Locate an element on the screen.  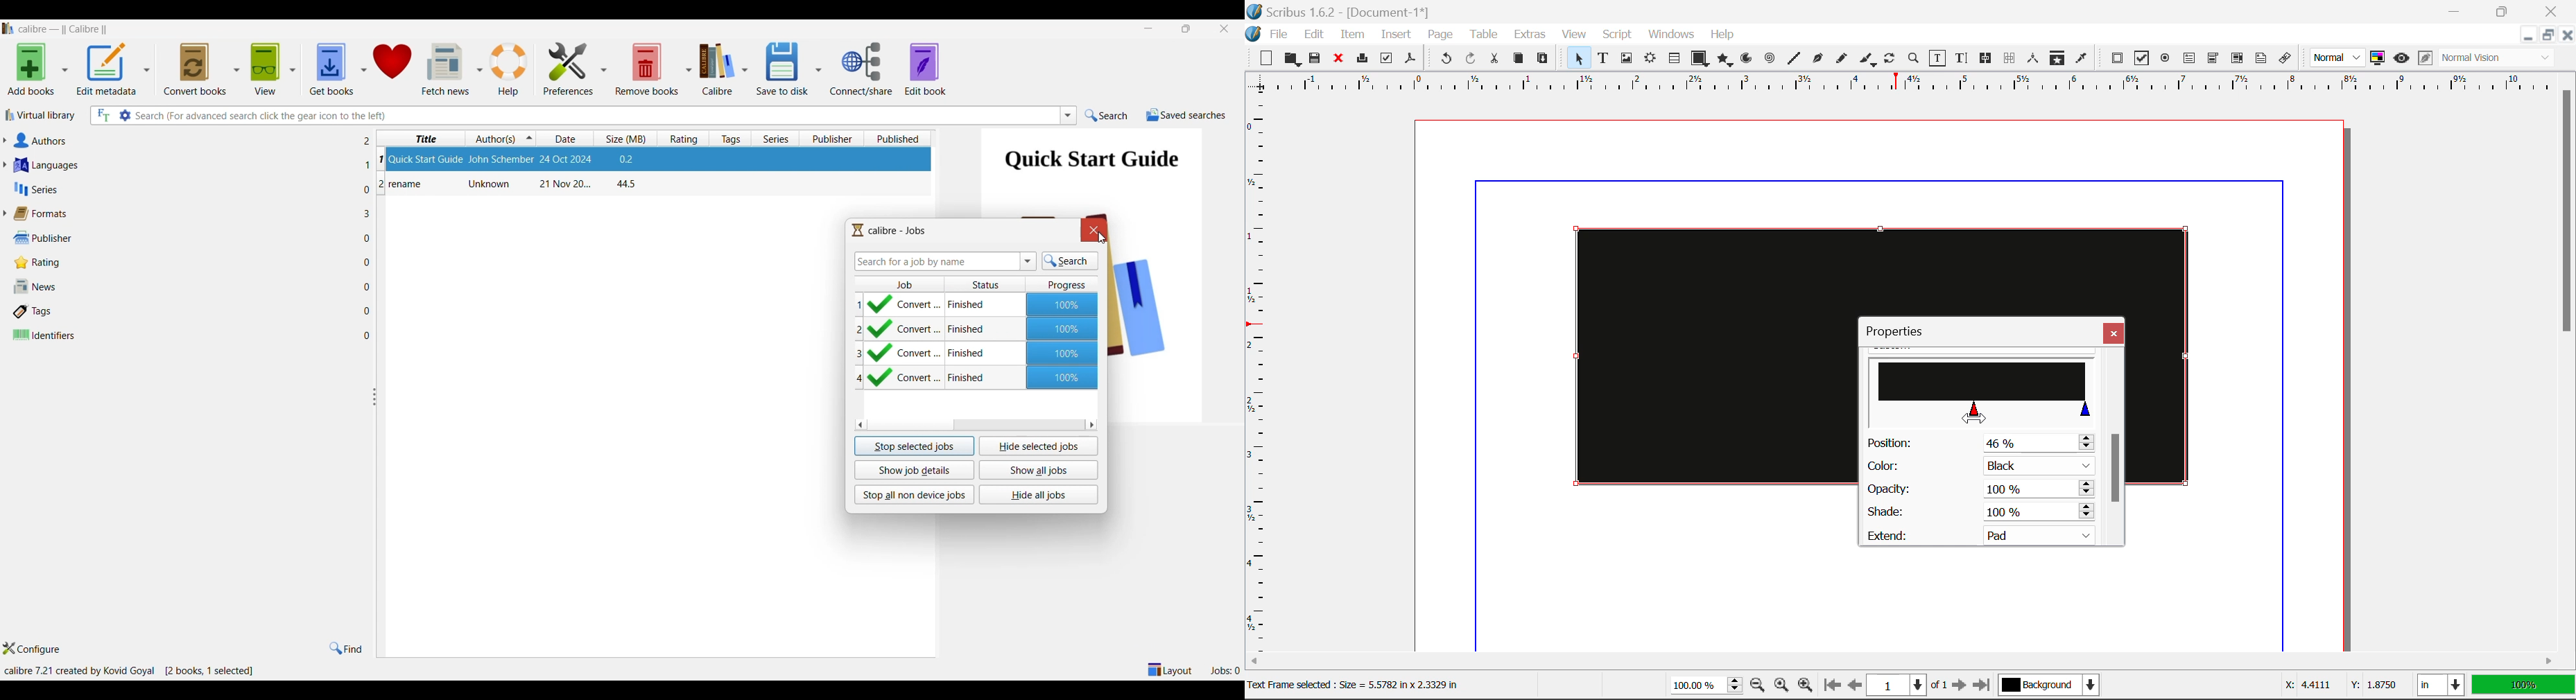
Rotate is located at coordinates (1890, 58).